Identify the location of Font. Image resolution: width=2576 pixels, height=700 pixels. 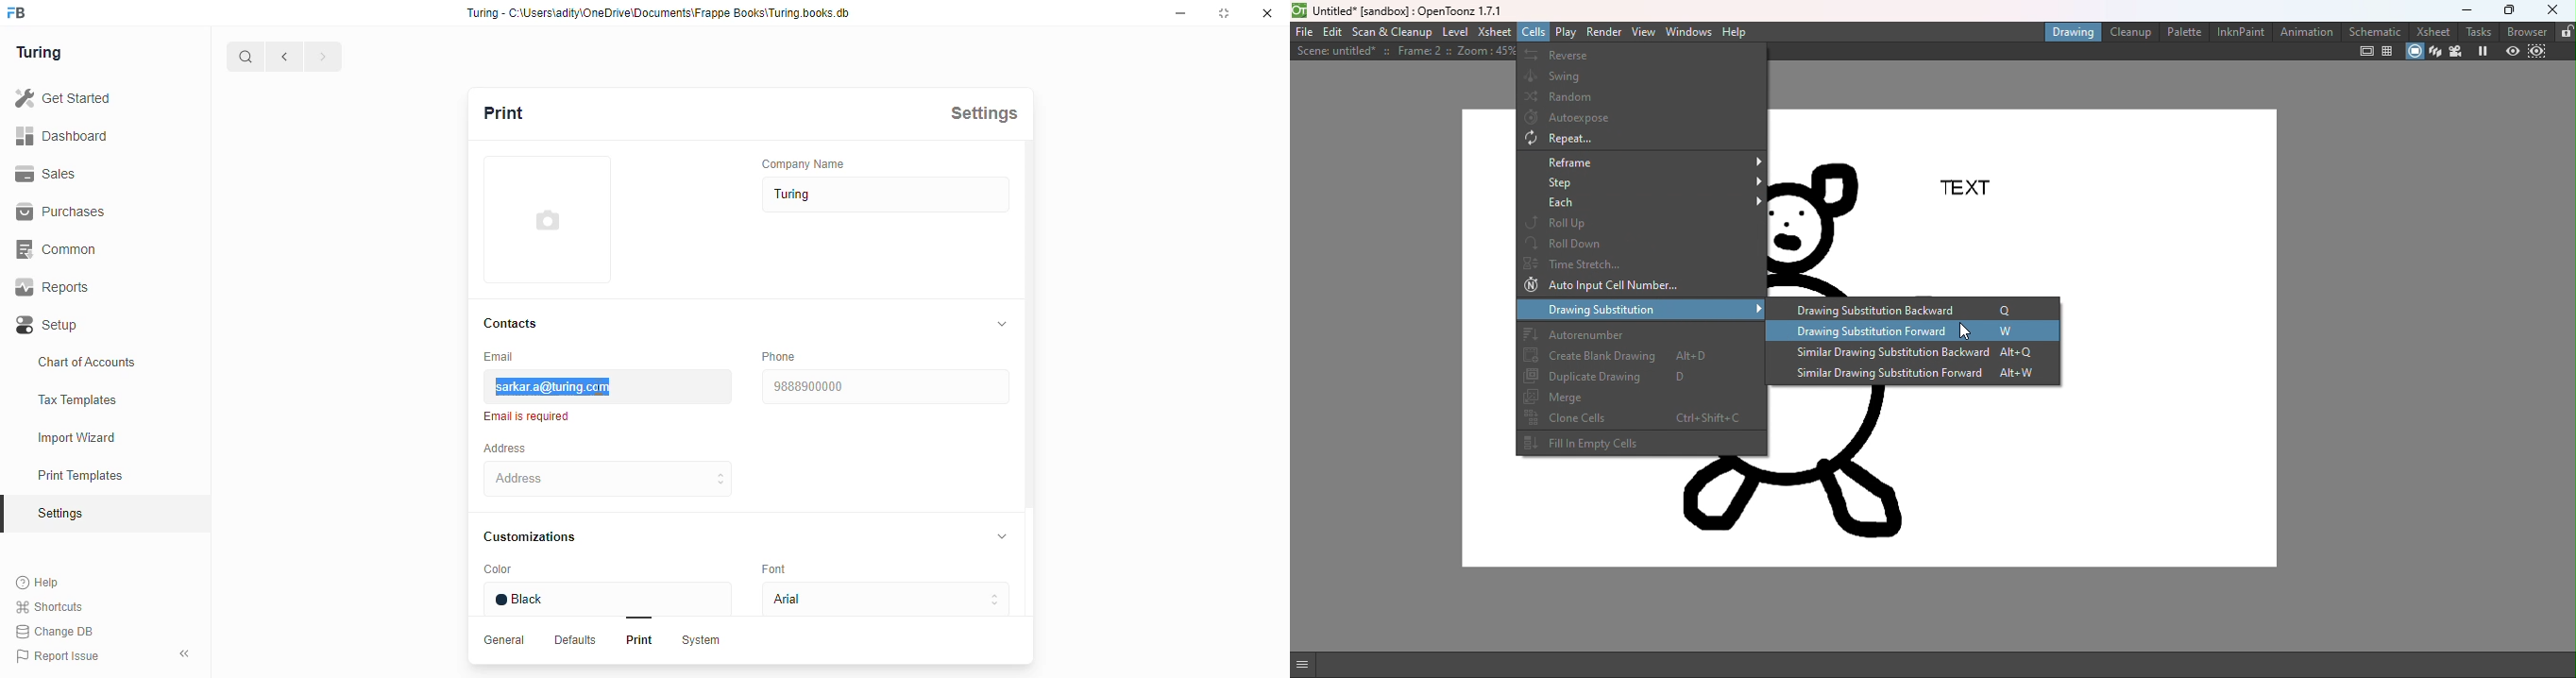
(784, 570).